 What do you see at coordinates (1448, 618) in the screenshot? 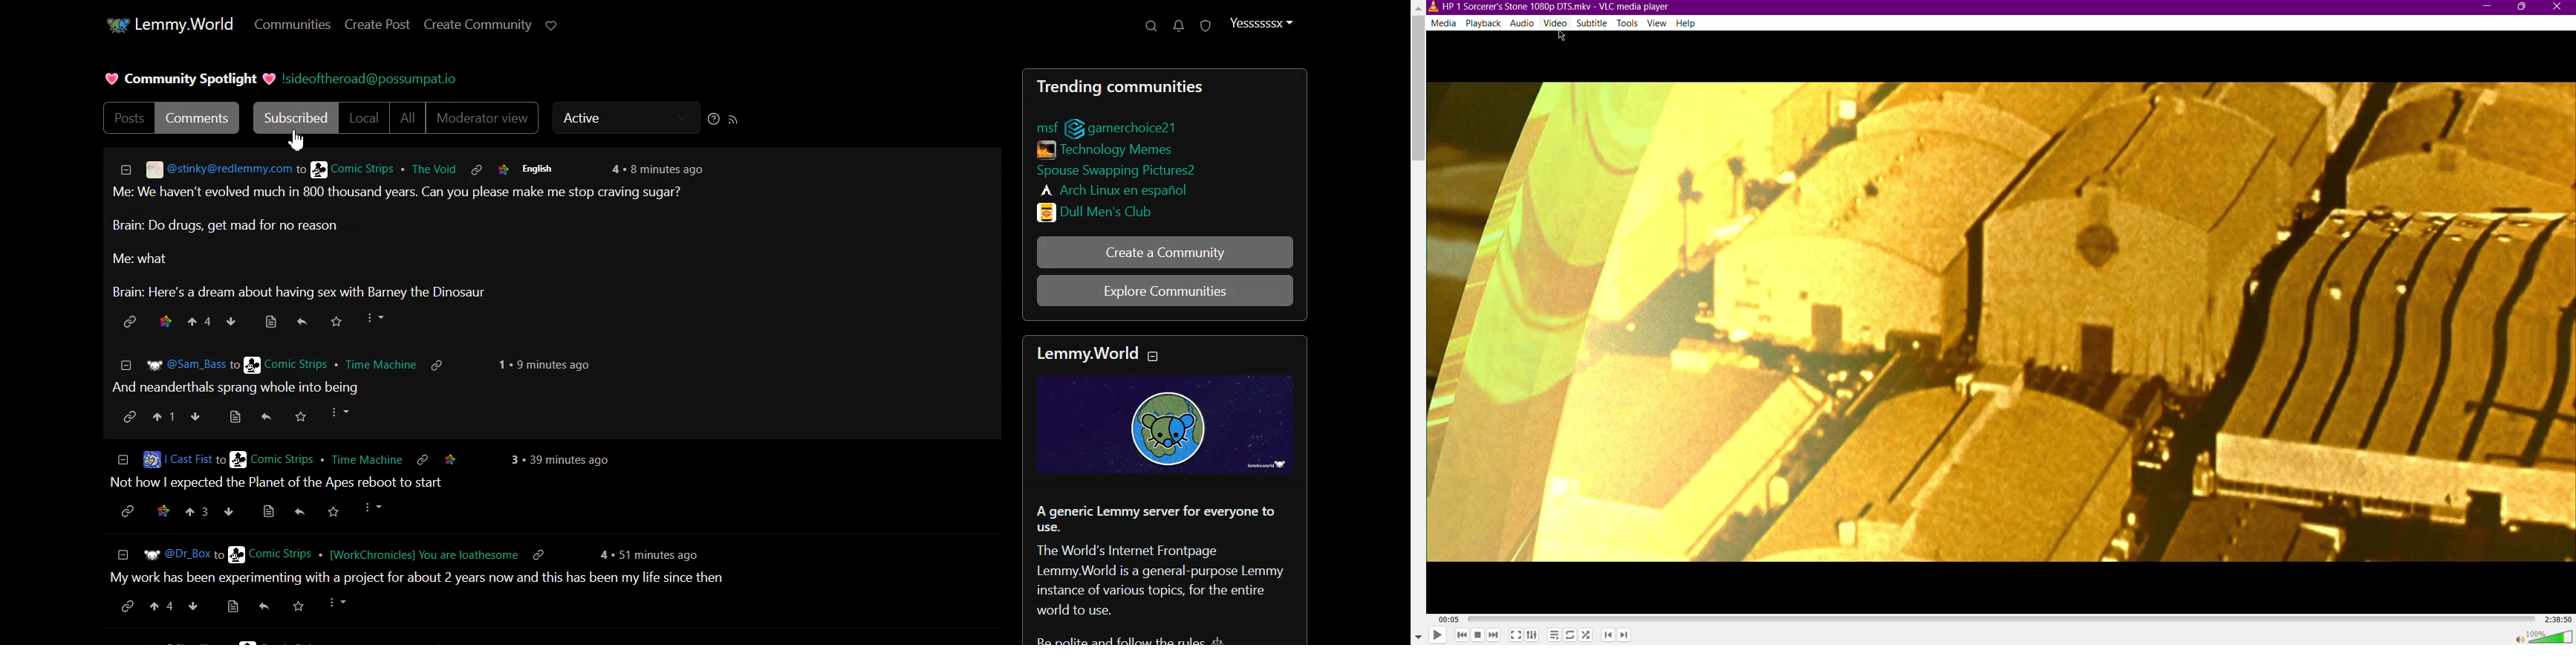
I see `00:05` at bounding box center [1448, 618].